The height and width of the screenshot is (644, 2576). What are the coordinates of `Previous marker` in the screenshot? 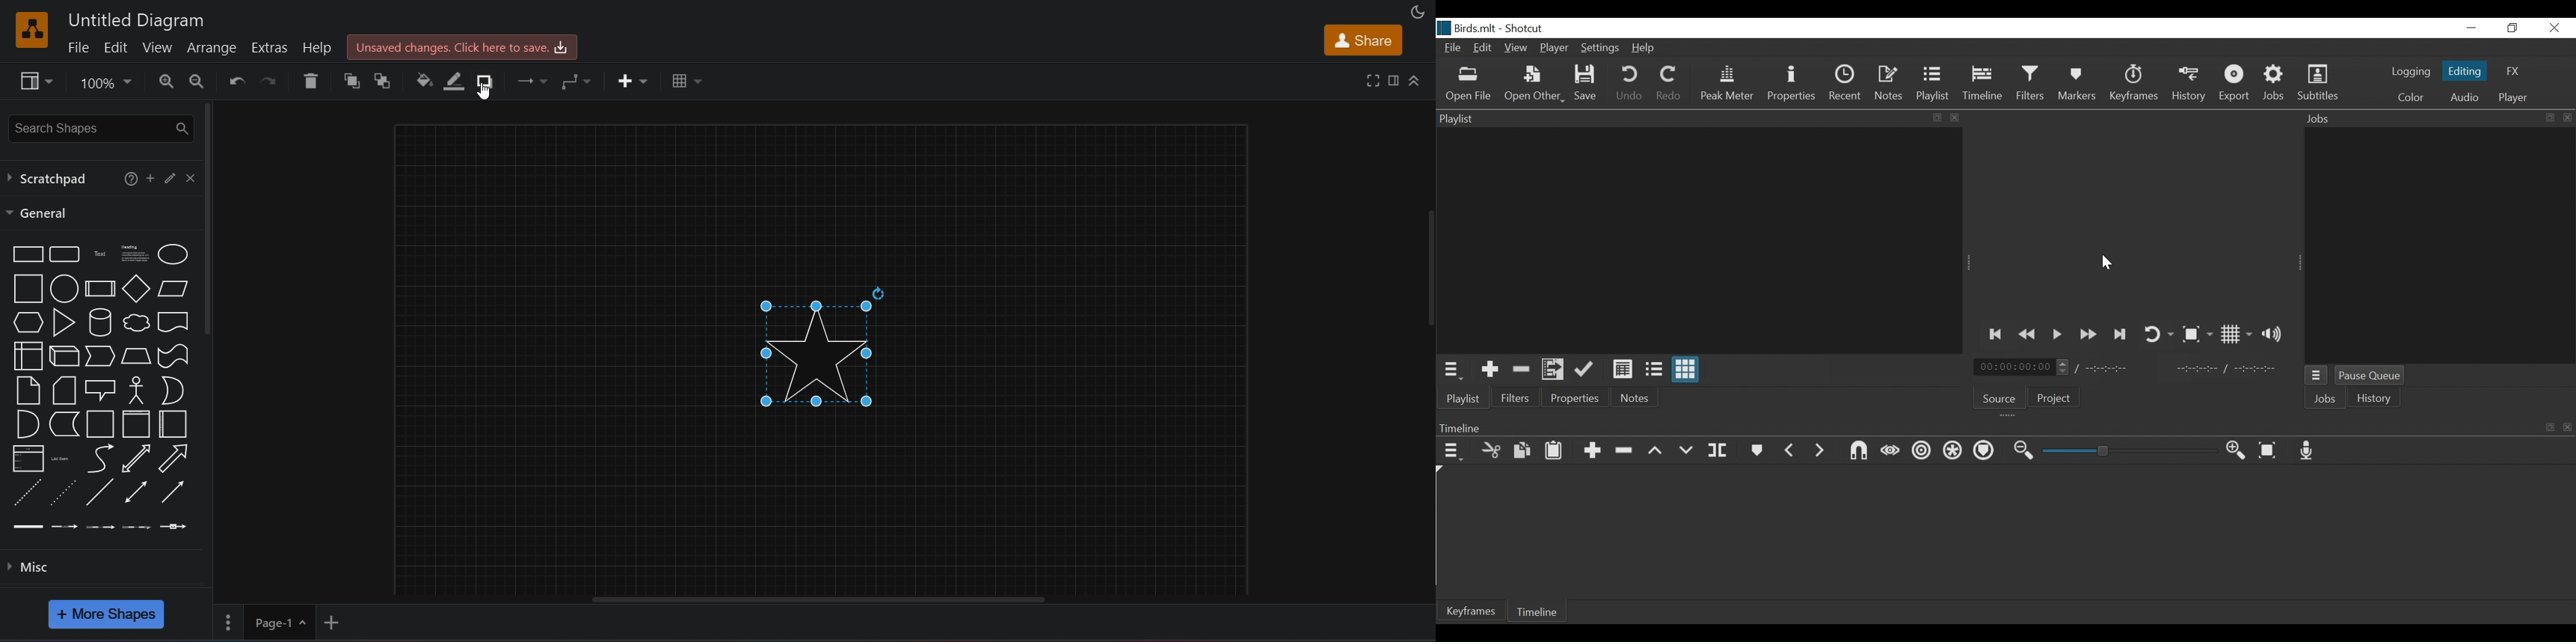 It's located at (1790, 449).